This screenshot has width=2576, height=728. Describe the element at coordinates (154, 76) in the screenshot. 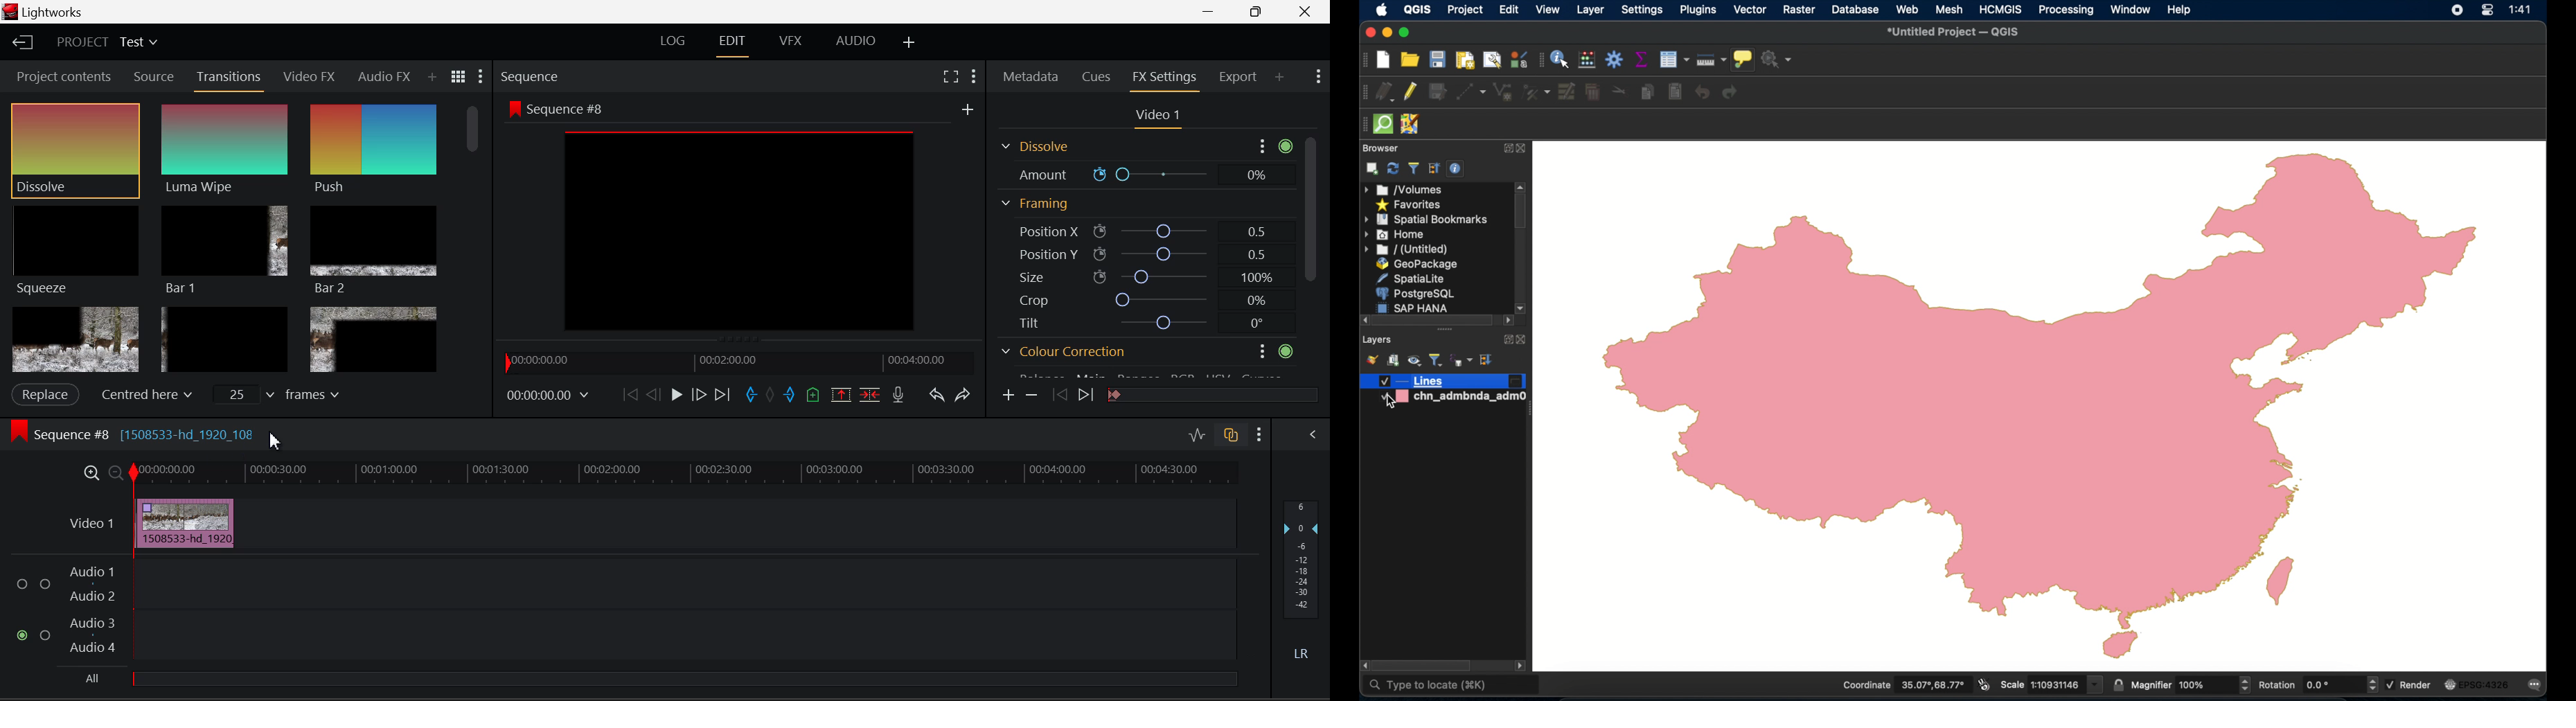

I see `Source` at that location.